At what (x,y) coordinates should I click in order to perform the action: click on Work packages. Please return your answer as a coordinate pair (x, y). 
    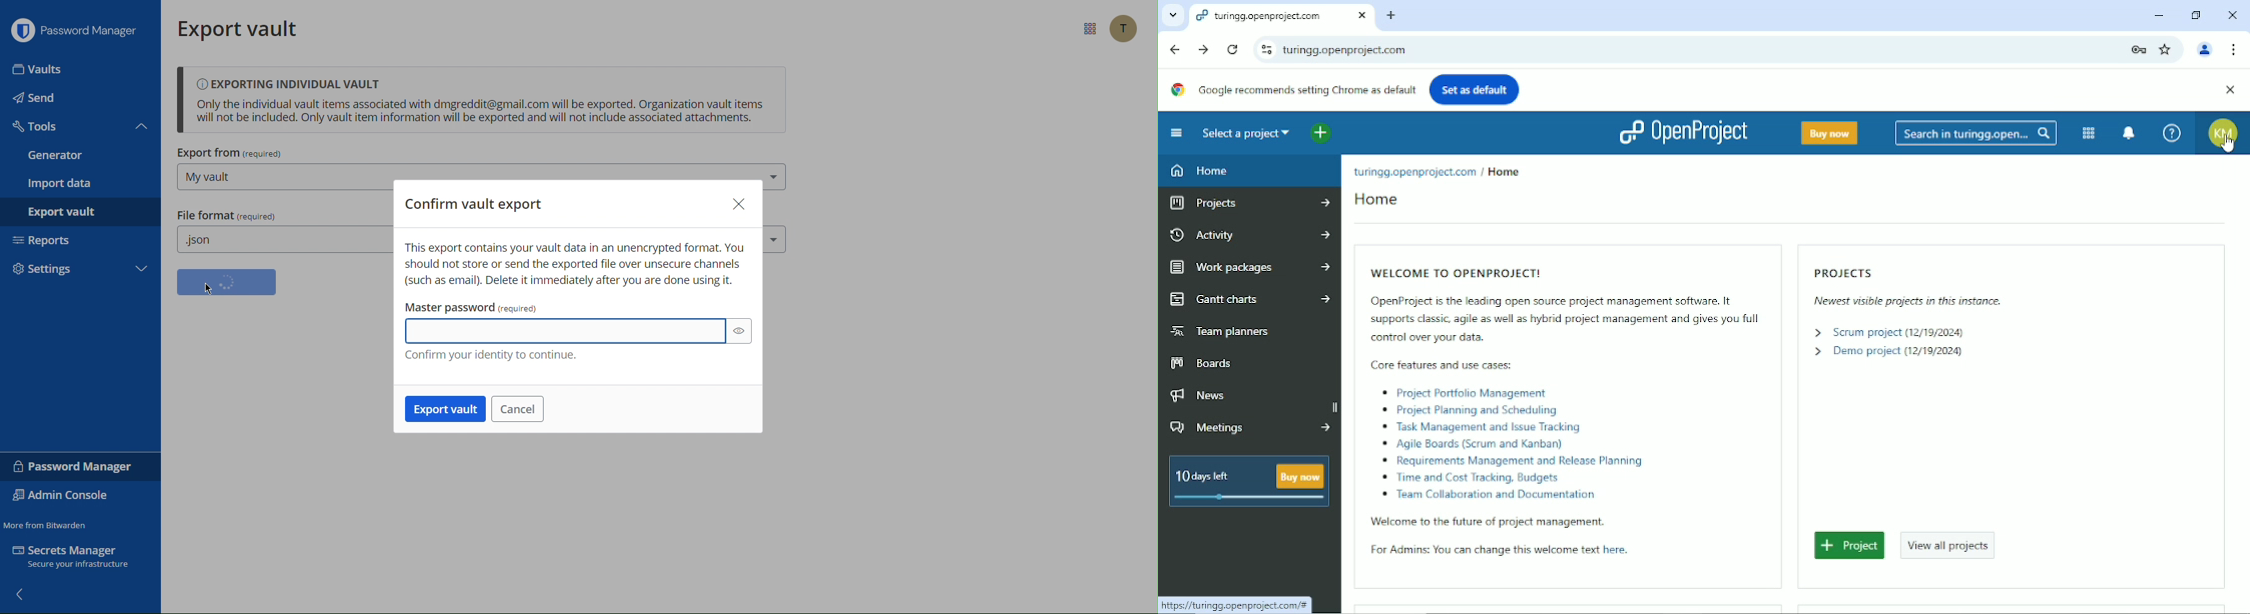
    Looking at the image, I should click on (1251, 266).